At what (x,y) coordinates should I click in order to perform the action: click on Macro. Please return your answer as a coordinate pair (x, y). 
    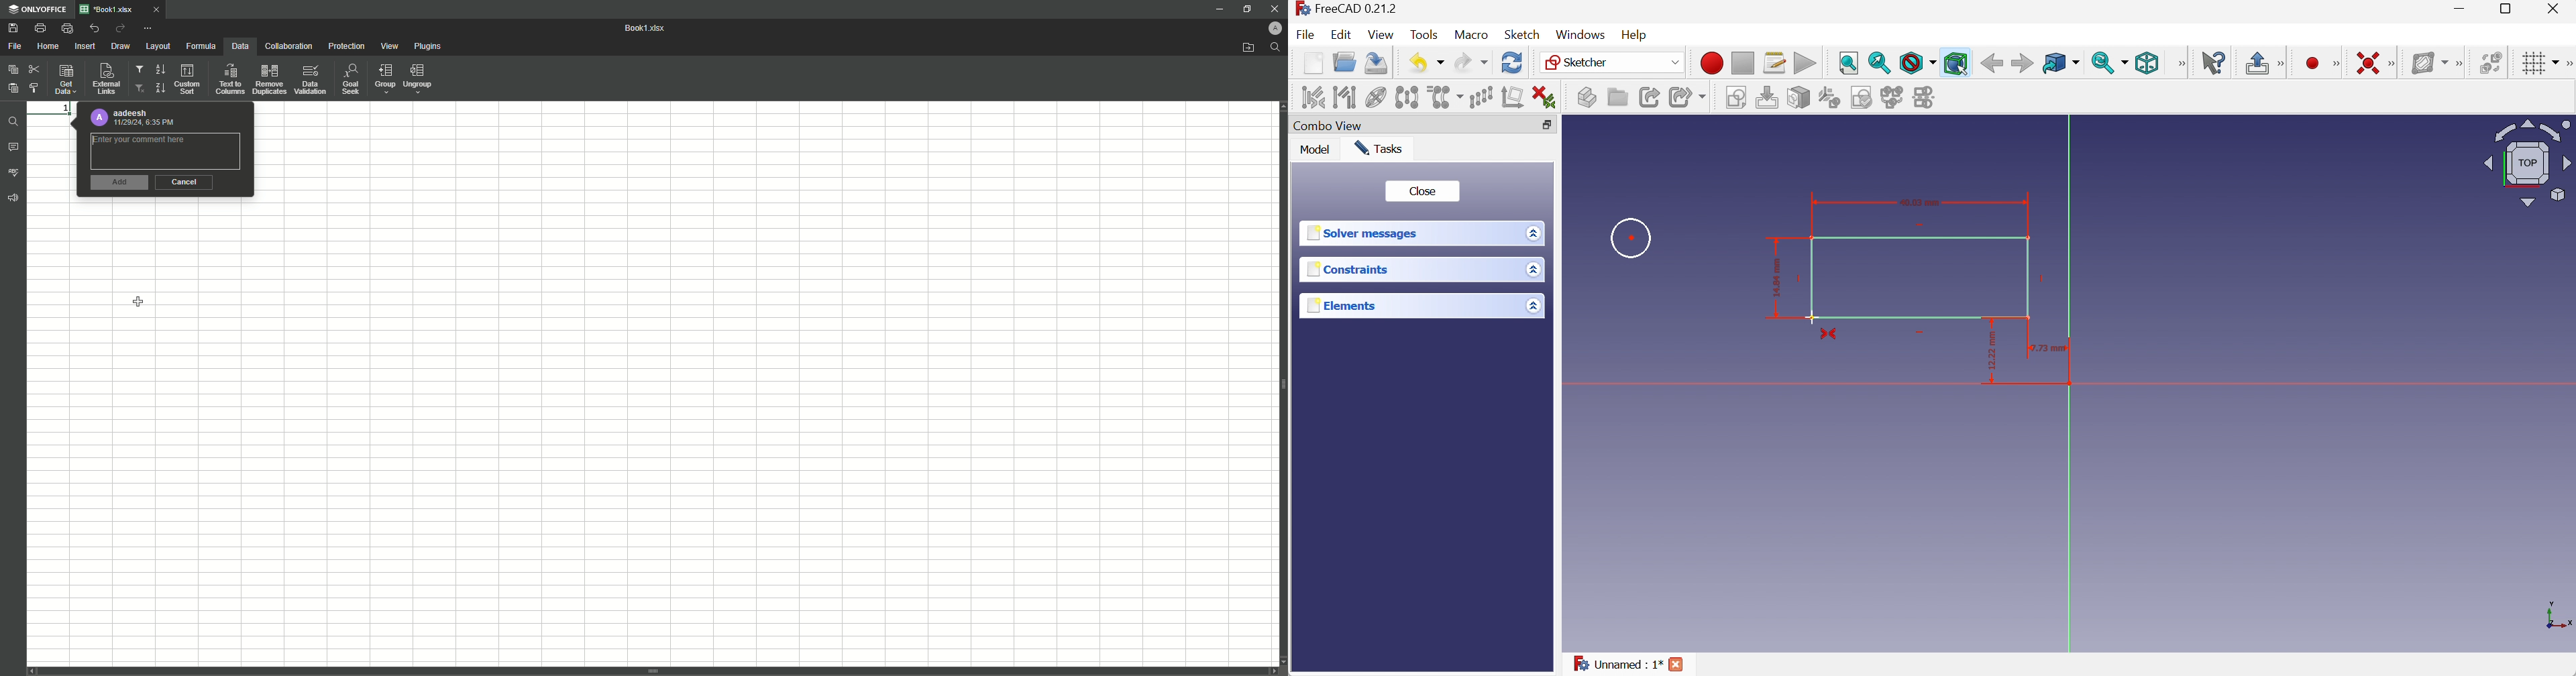
    Looking at the image, I should click on (1470, 35).